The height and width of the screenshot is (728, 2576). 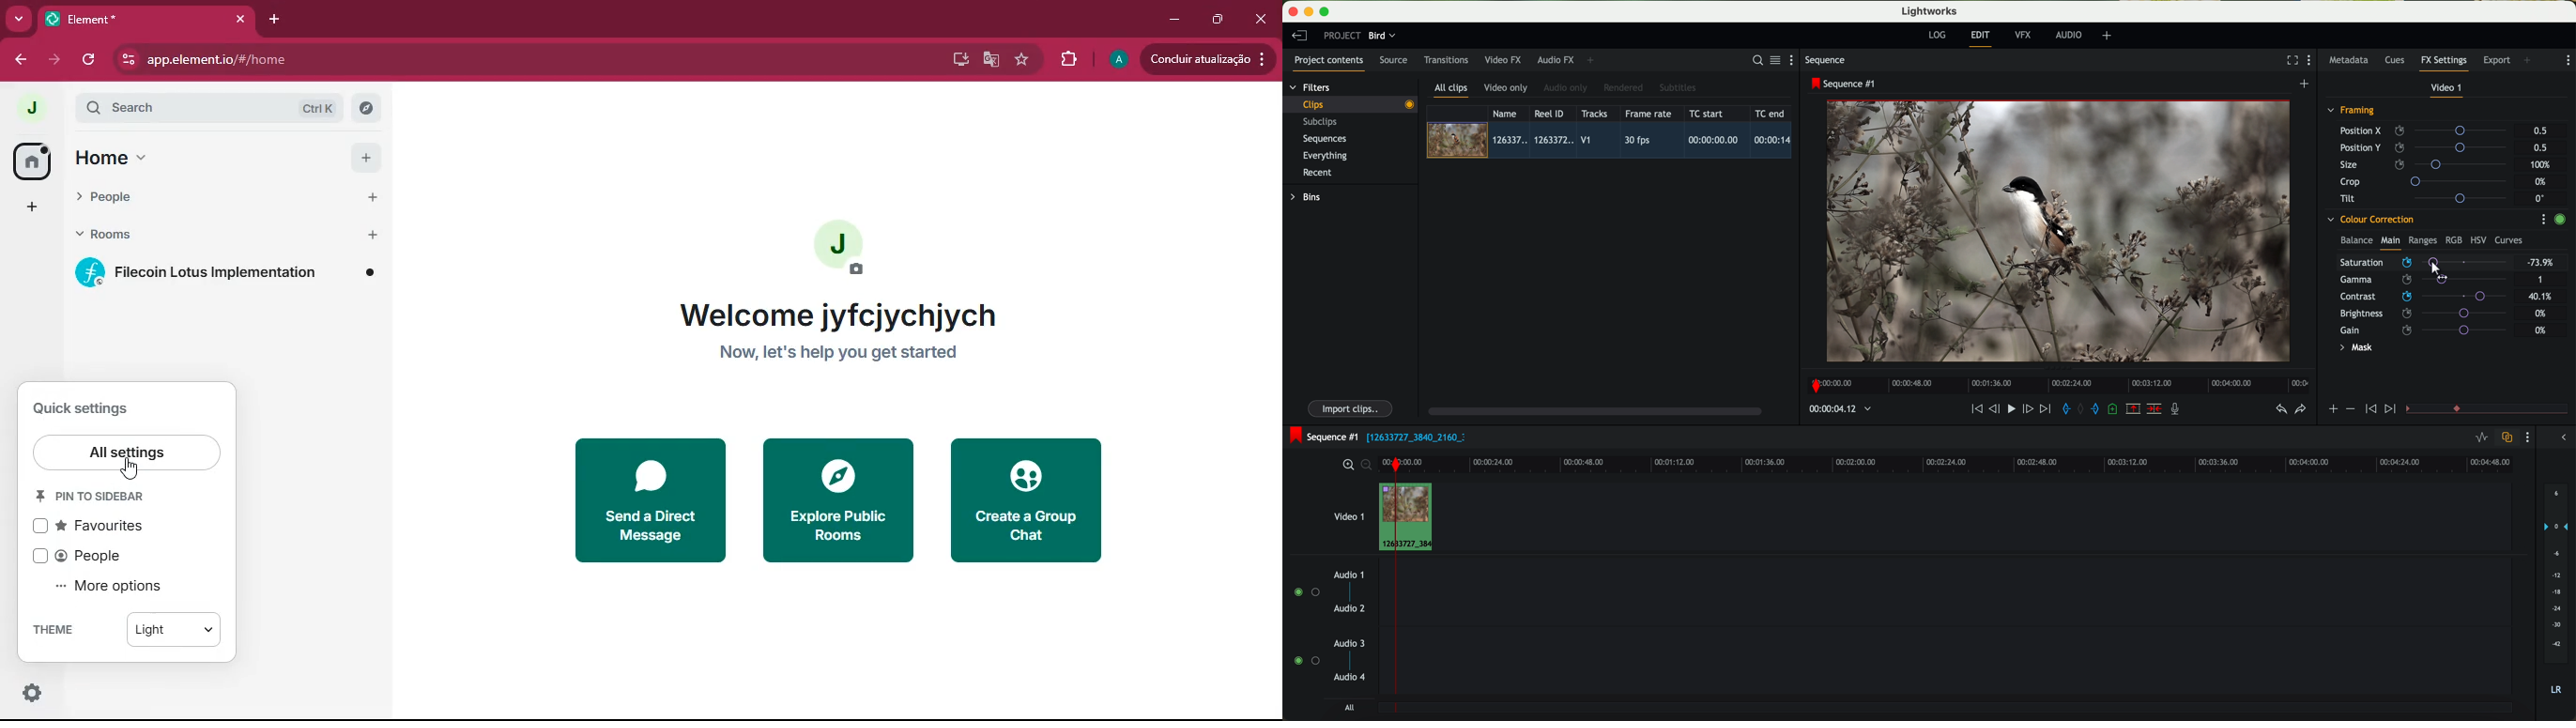 What do you see at coordinates (2541, 312) in the screenshot?
I see `0%` at bounding box center [2541, 312].